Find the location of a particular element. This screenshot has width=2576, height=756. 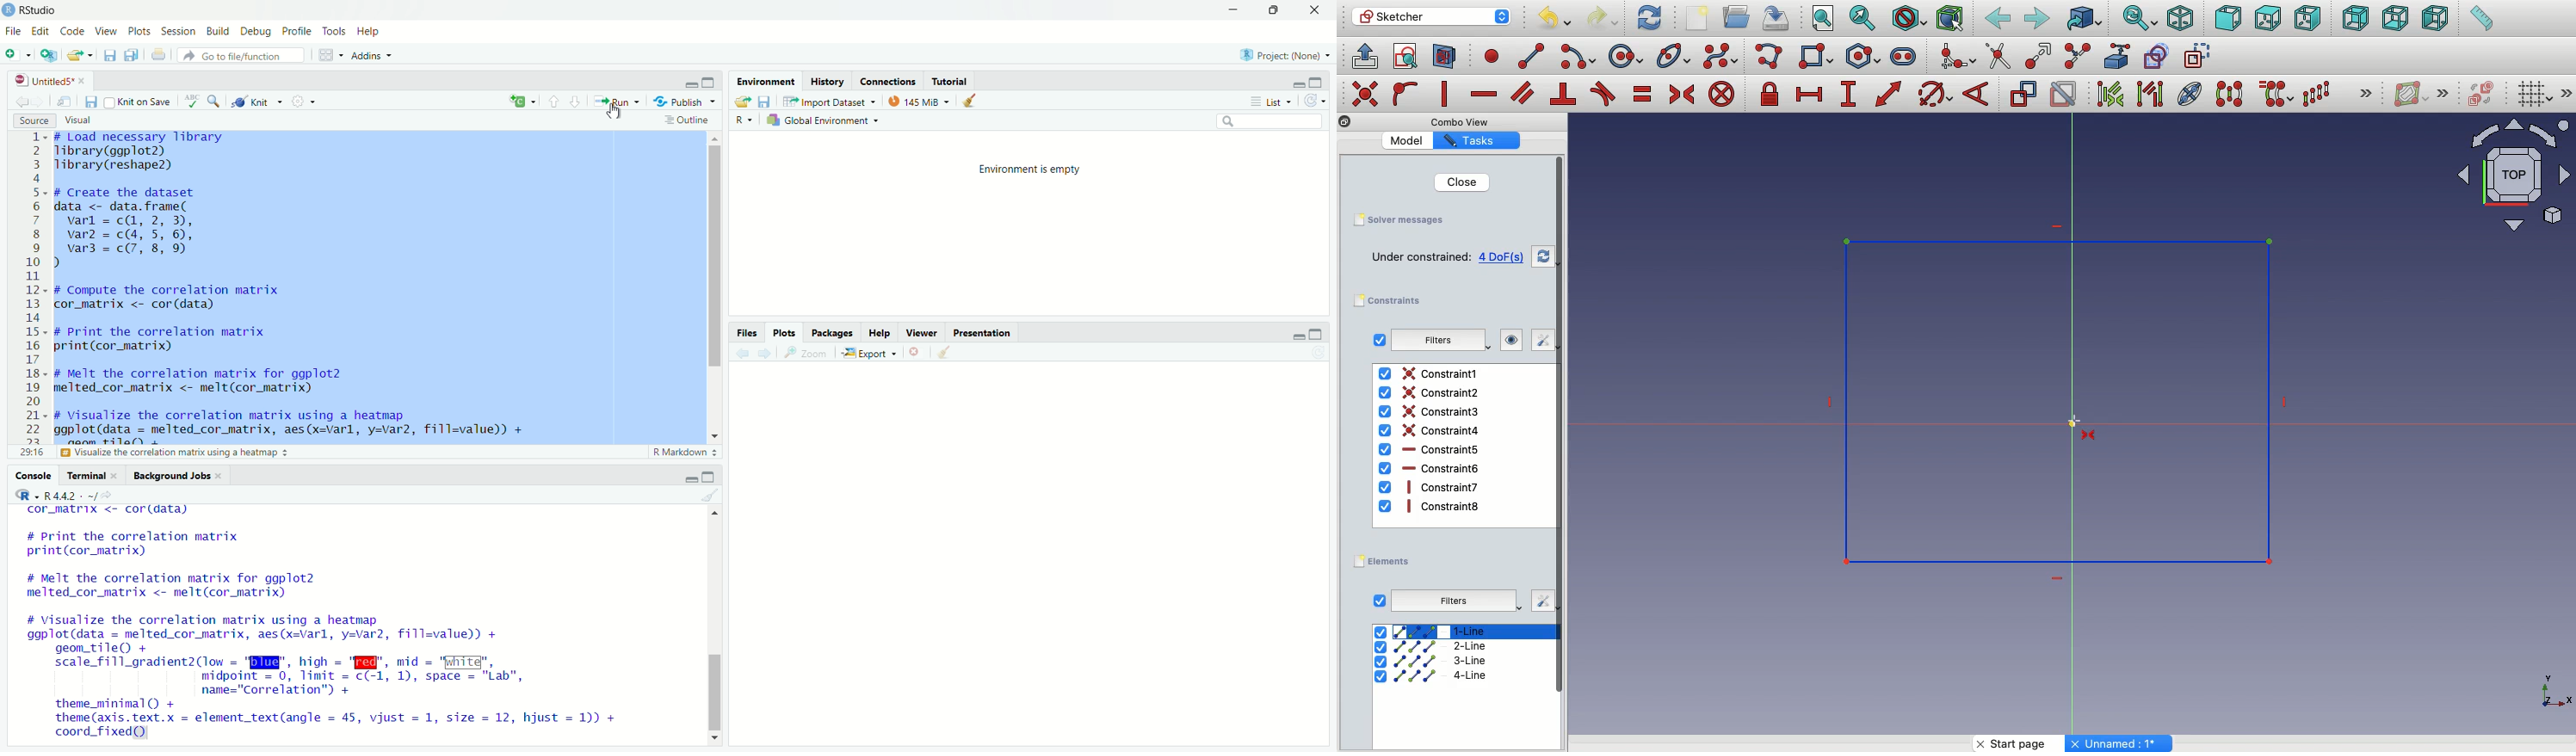

visibility  is located at coordinates (1508, 340).